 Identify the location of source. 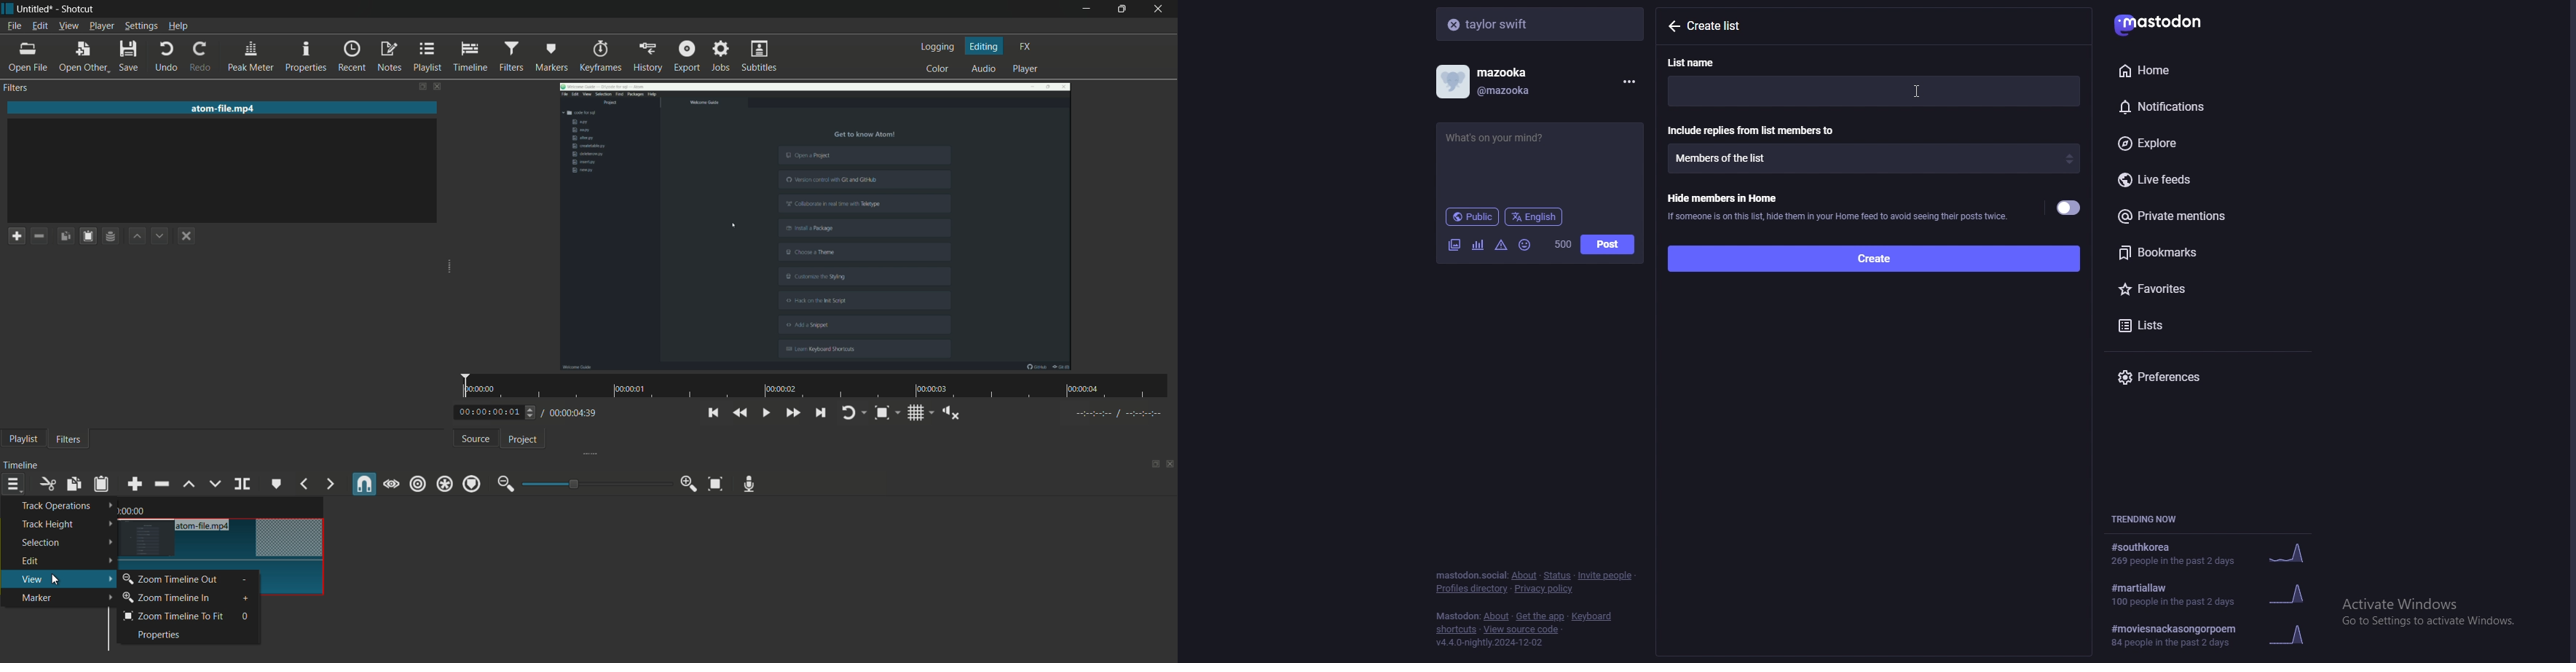
(477, 438).